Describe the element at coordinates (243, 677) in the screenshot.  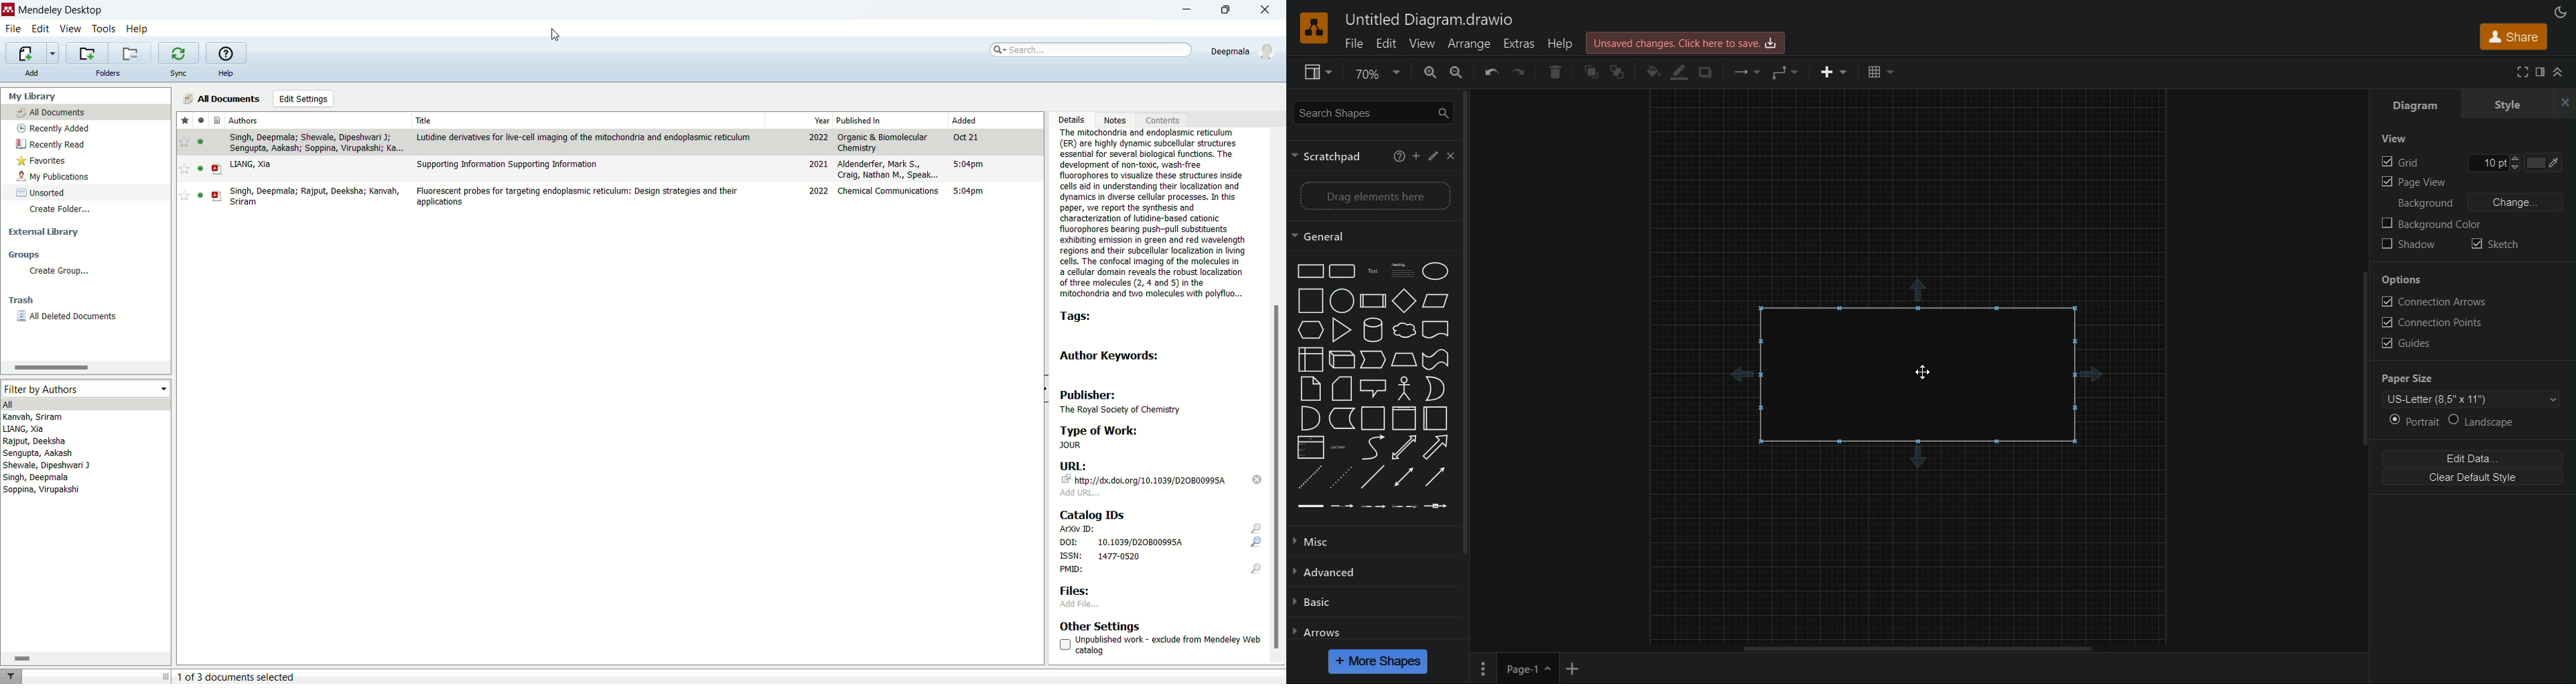
I see `1 of 3 document selected` at that location.